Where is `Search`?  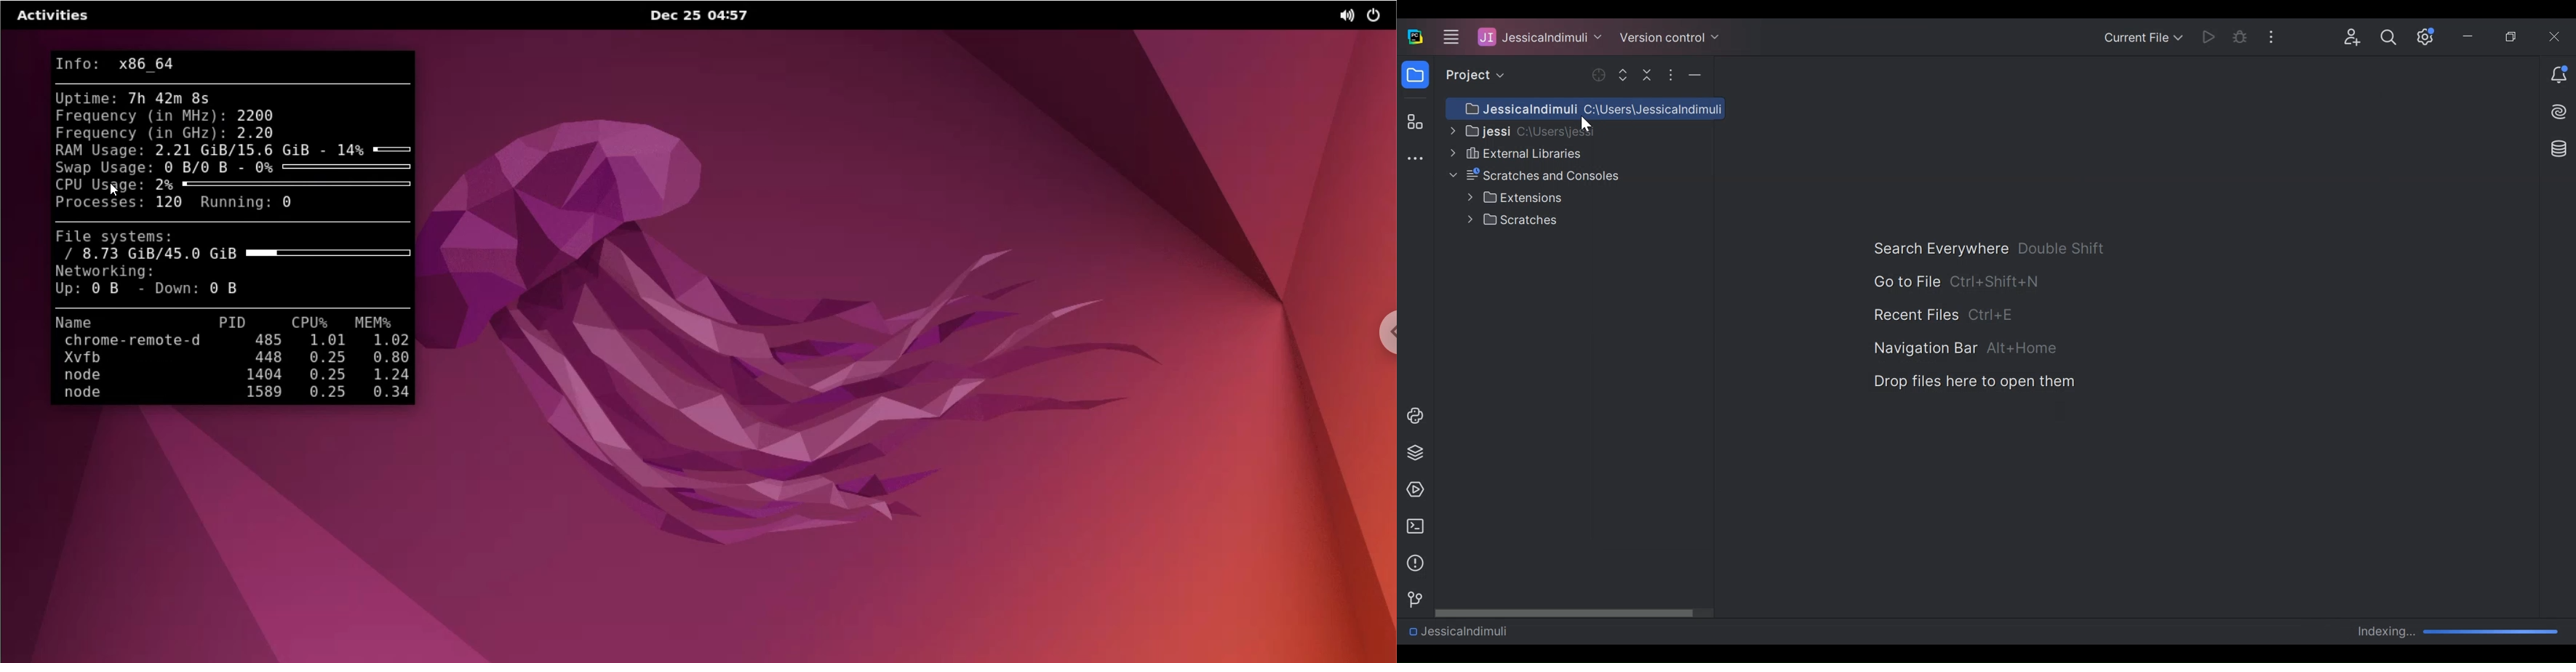 Search is located at coordinates (2389, 37).